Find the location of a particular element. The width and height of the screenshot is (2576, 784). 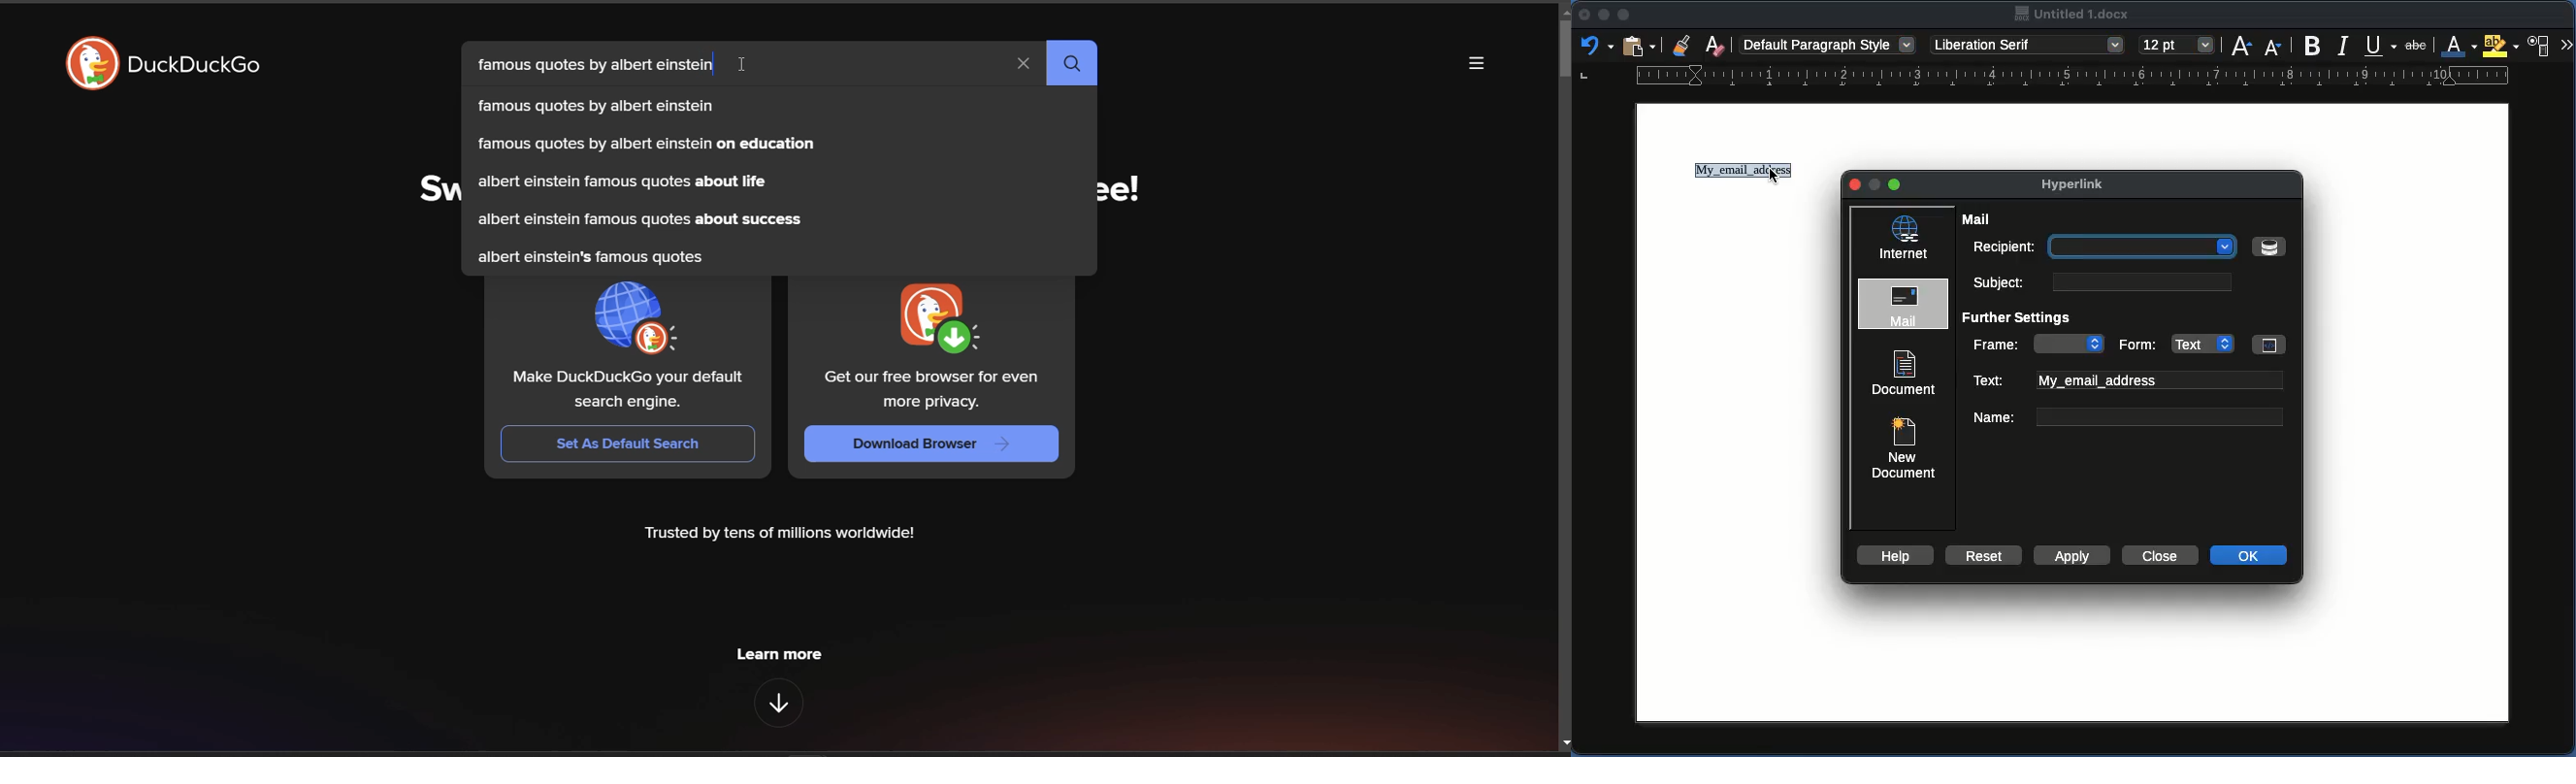

More is located at coordinates (2566, 43).